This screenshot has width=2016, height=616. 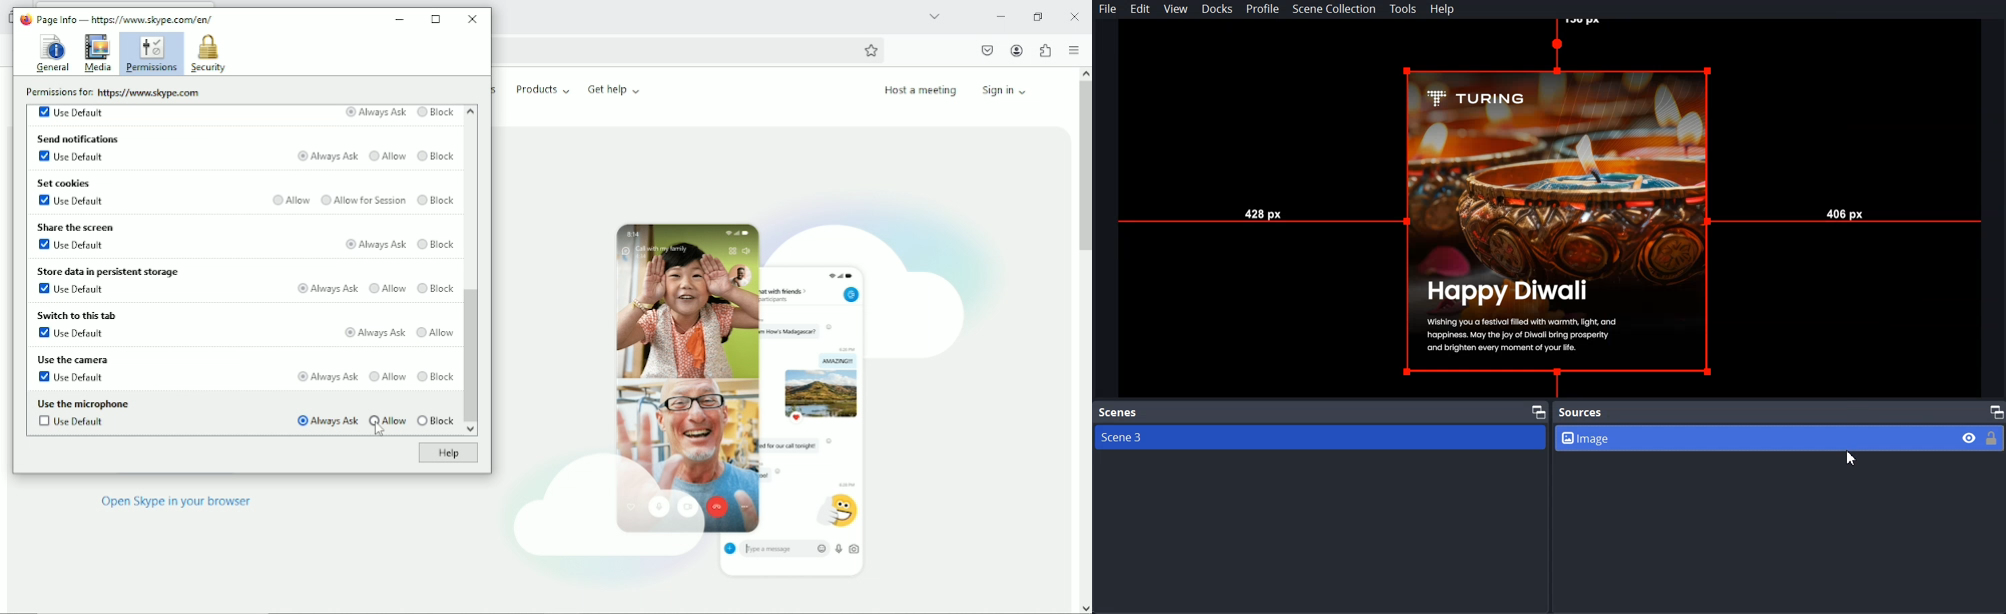 I want to click on Bookmark this page, so click(x=871, y=50).